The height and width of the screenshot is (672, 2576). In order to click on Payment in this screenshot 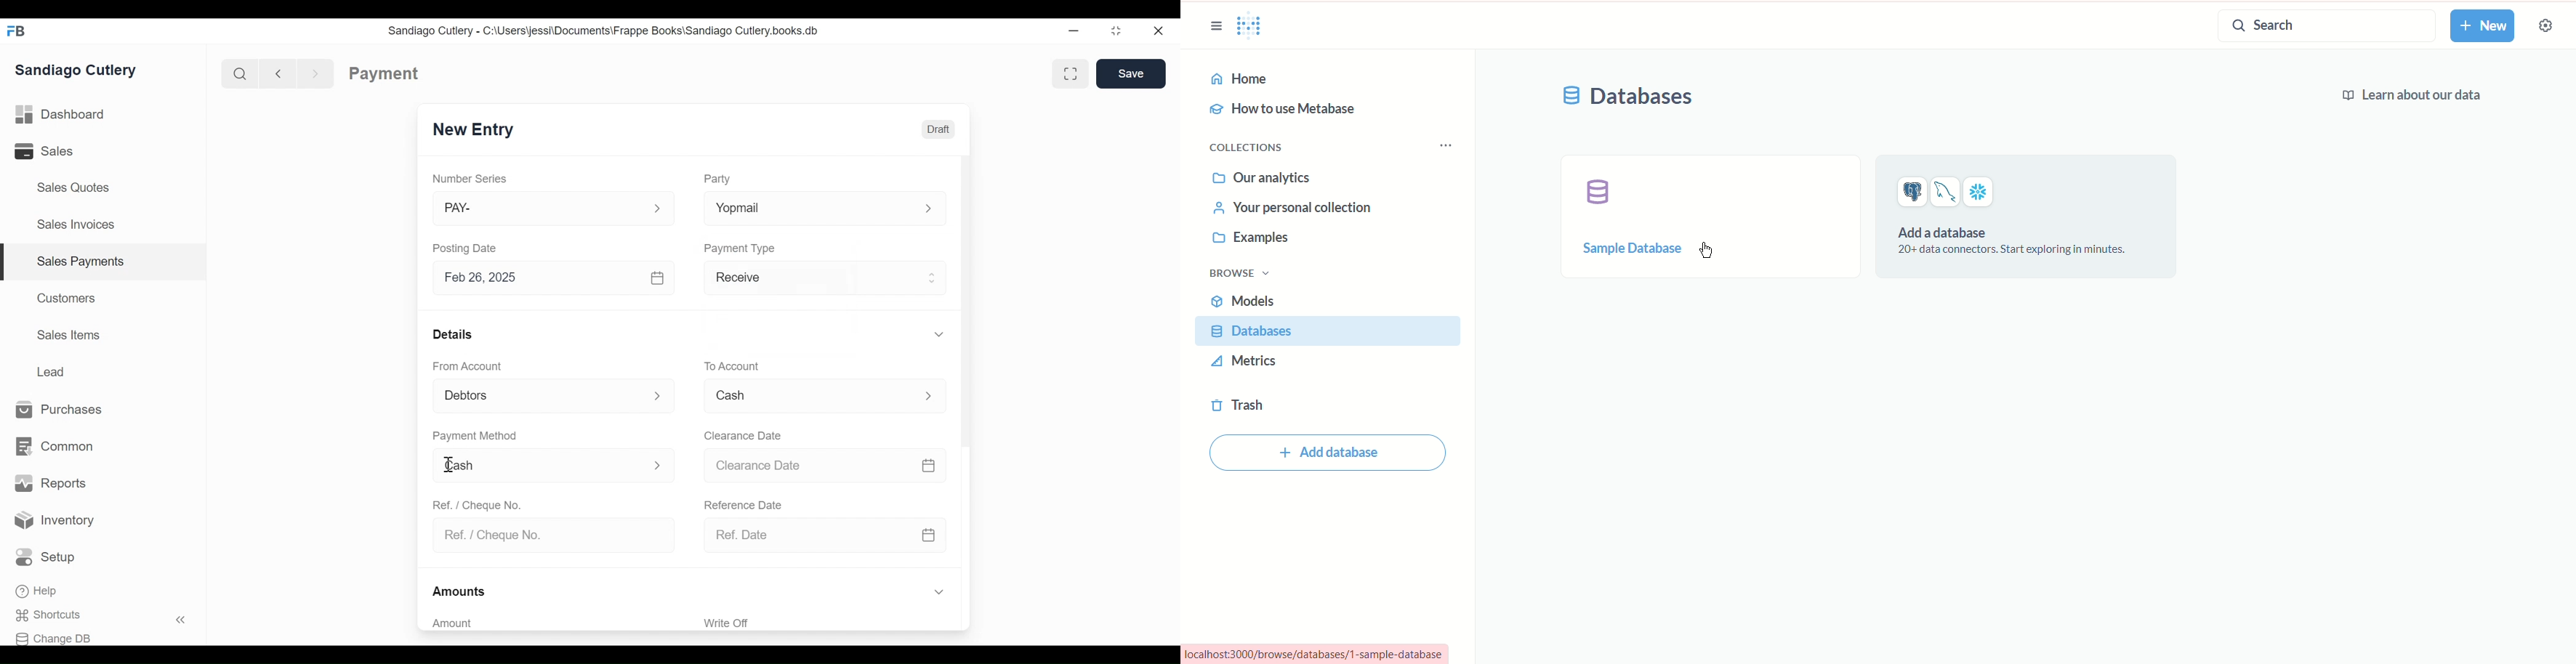, I will do `click(384, 74)`.